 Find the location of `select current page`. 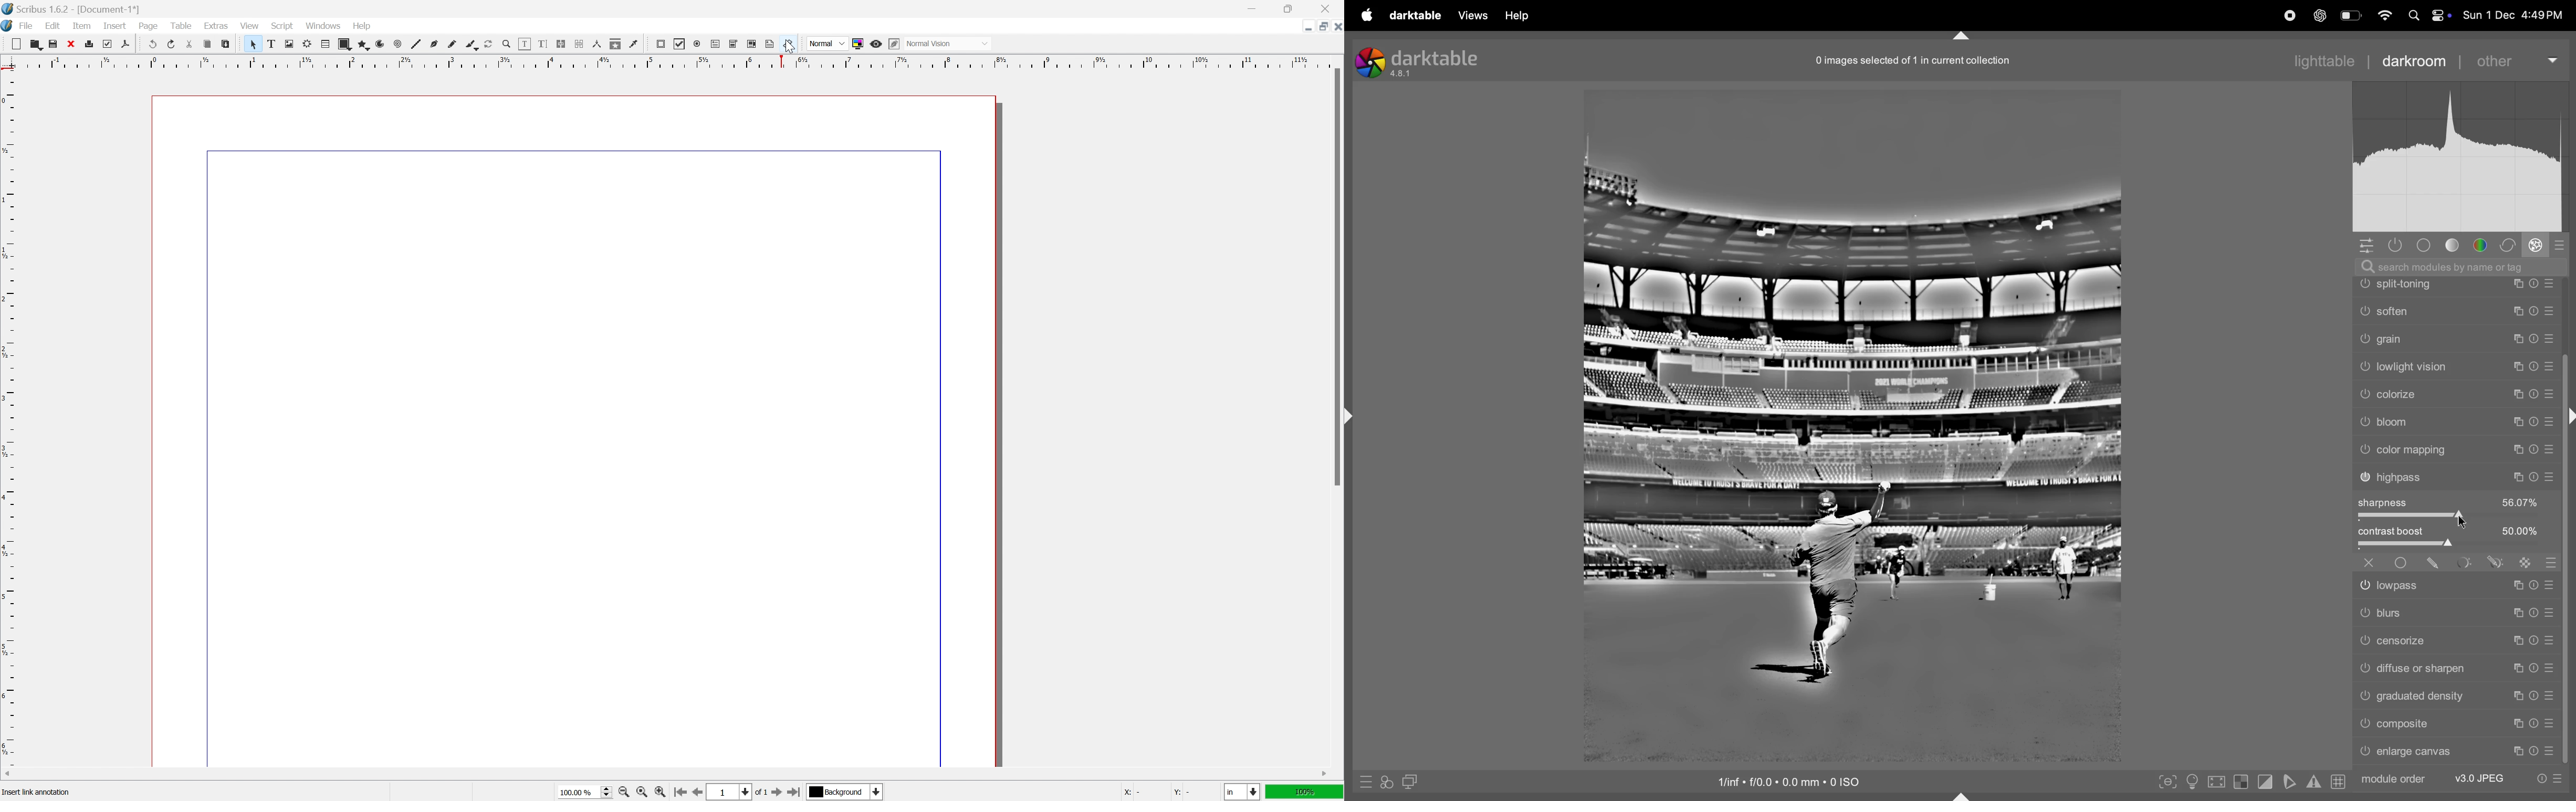

select current page is located at coordinates (736, 793).